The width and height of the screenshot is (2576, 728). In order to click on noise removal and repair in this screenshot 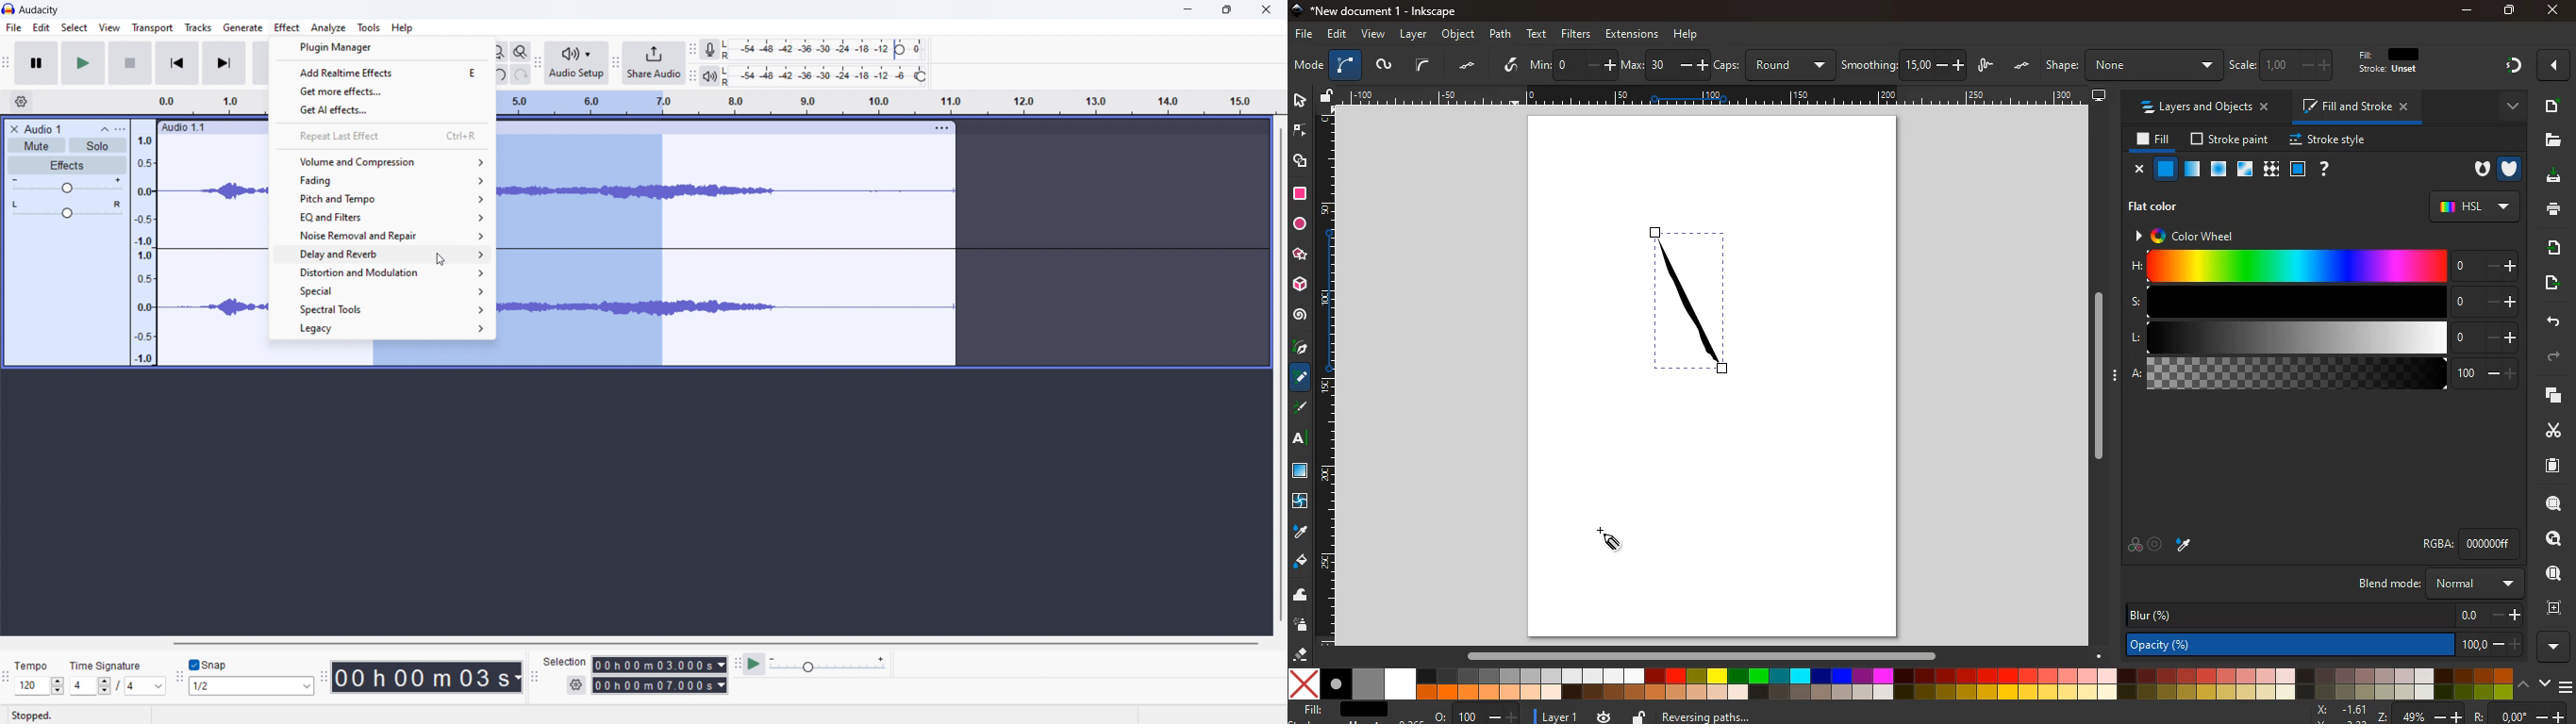, I will do `click(382, 234)`.